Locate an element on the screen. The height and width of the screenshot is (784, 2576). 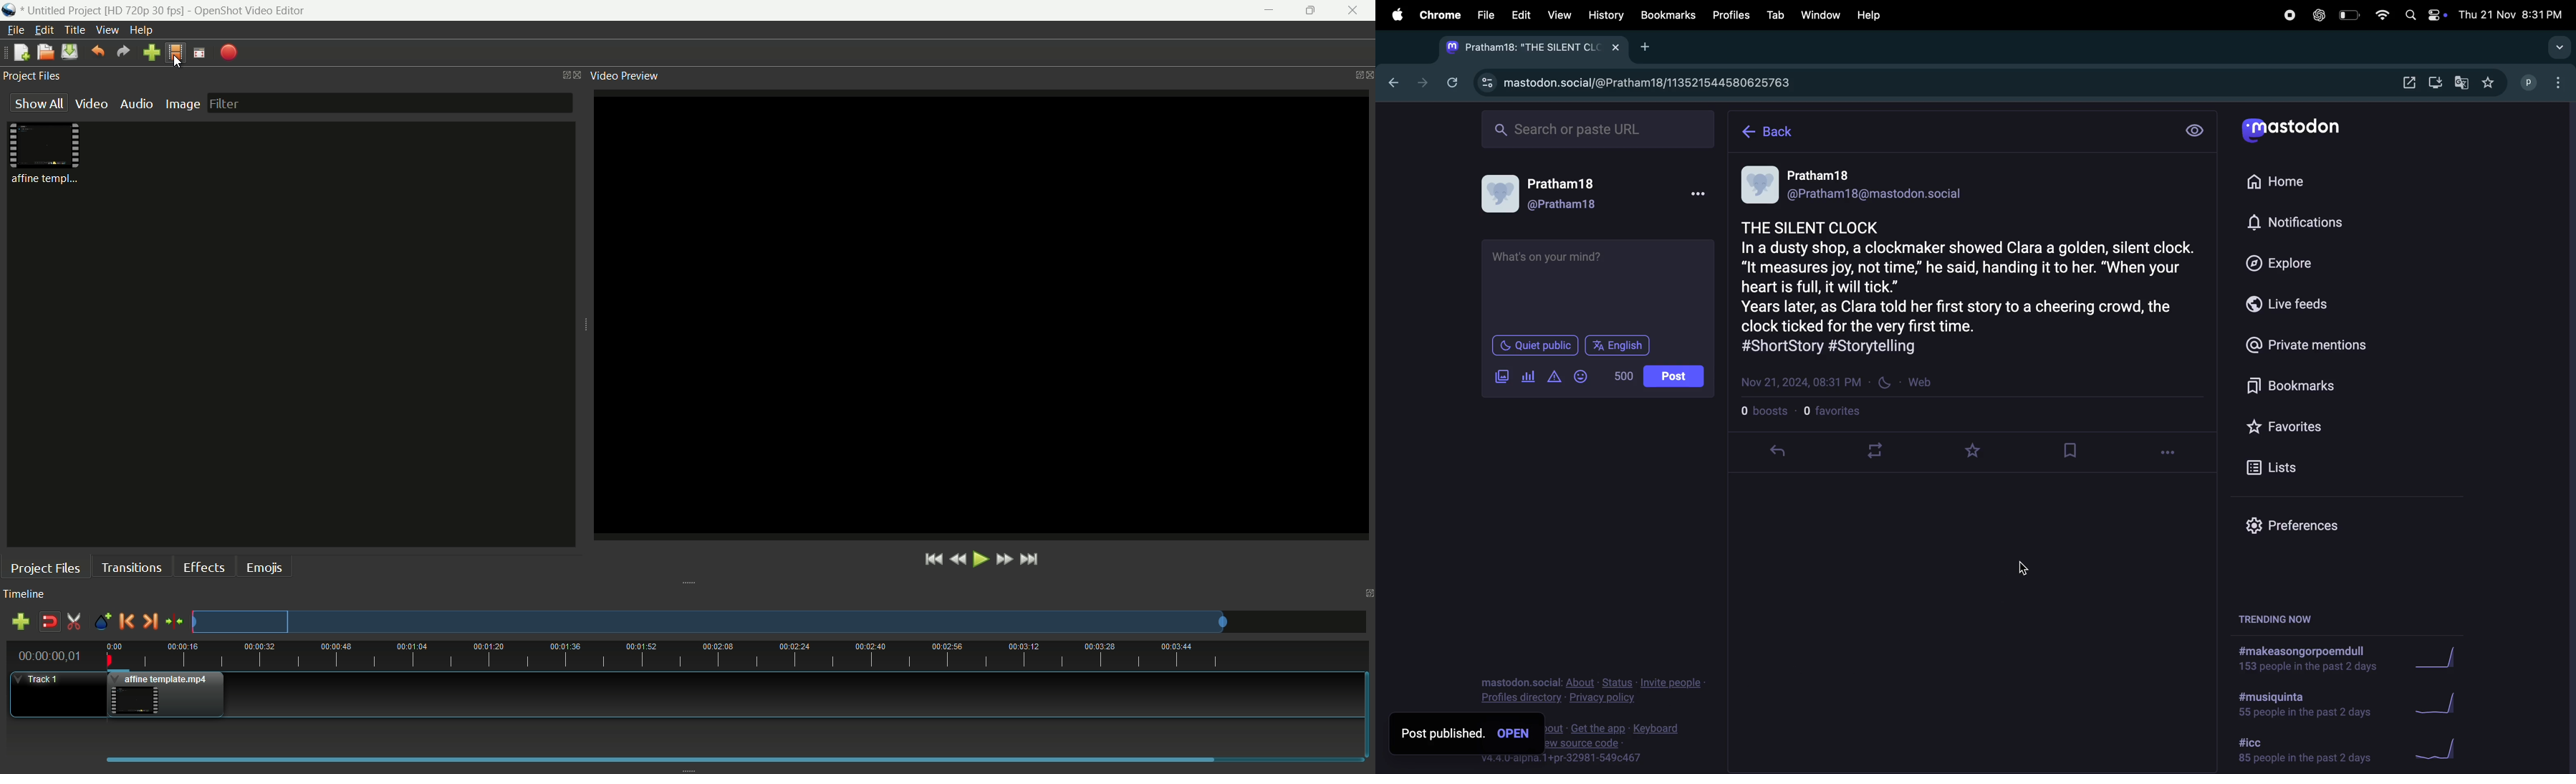
bosts is located at coordinates (1766, 412).